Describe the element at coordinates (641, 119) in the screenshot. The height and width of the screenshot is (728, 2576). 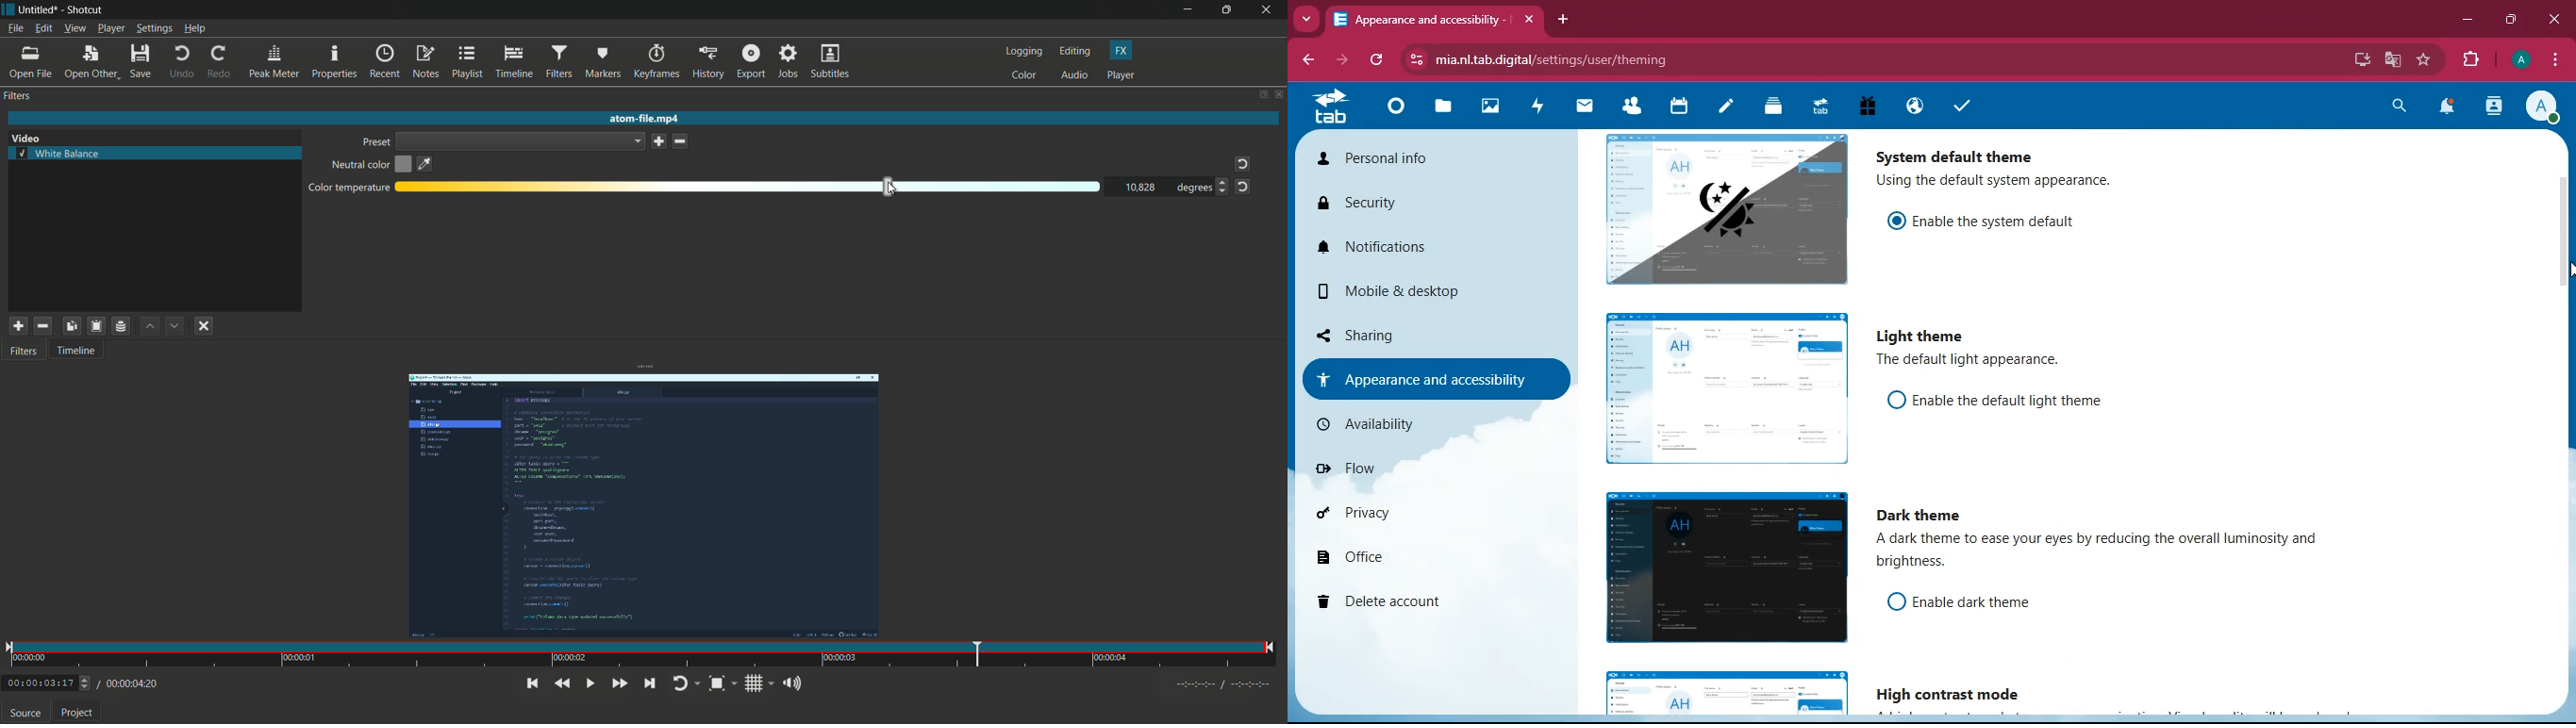
I see `atom-fie.mp4(imported video name)` at that location.